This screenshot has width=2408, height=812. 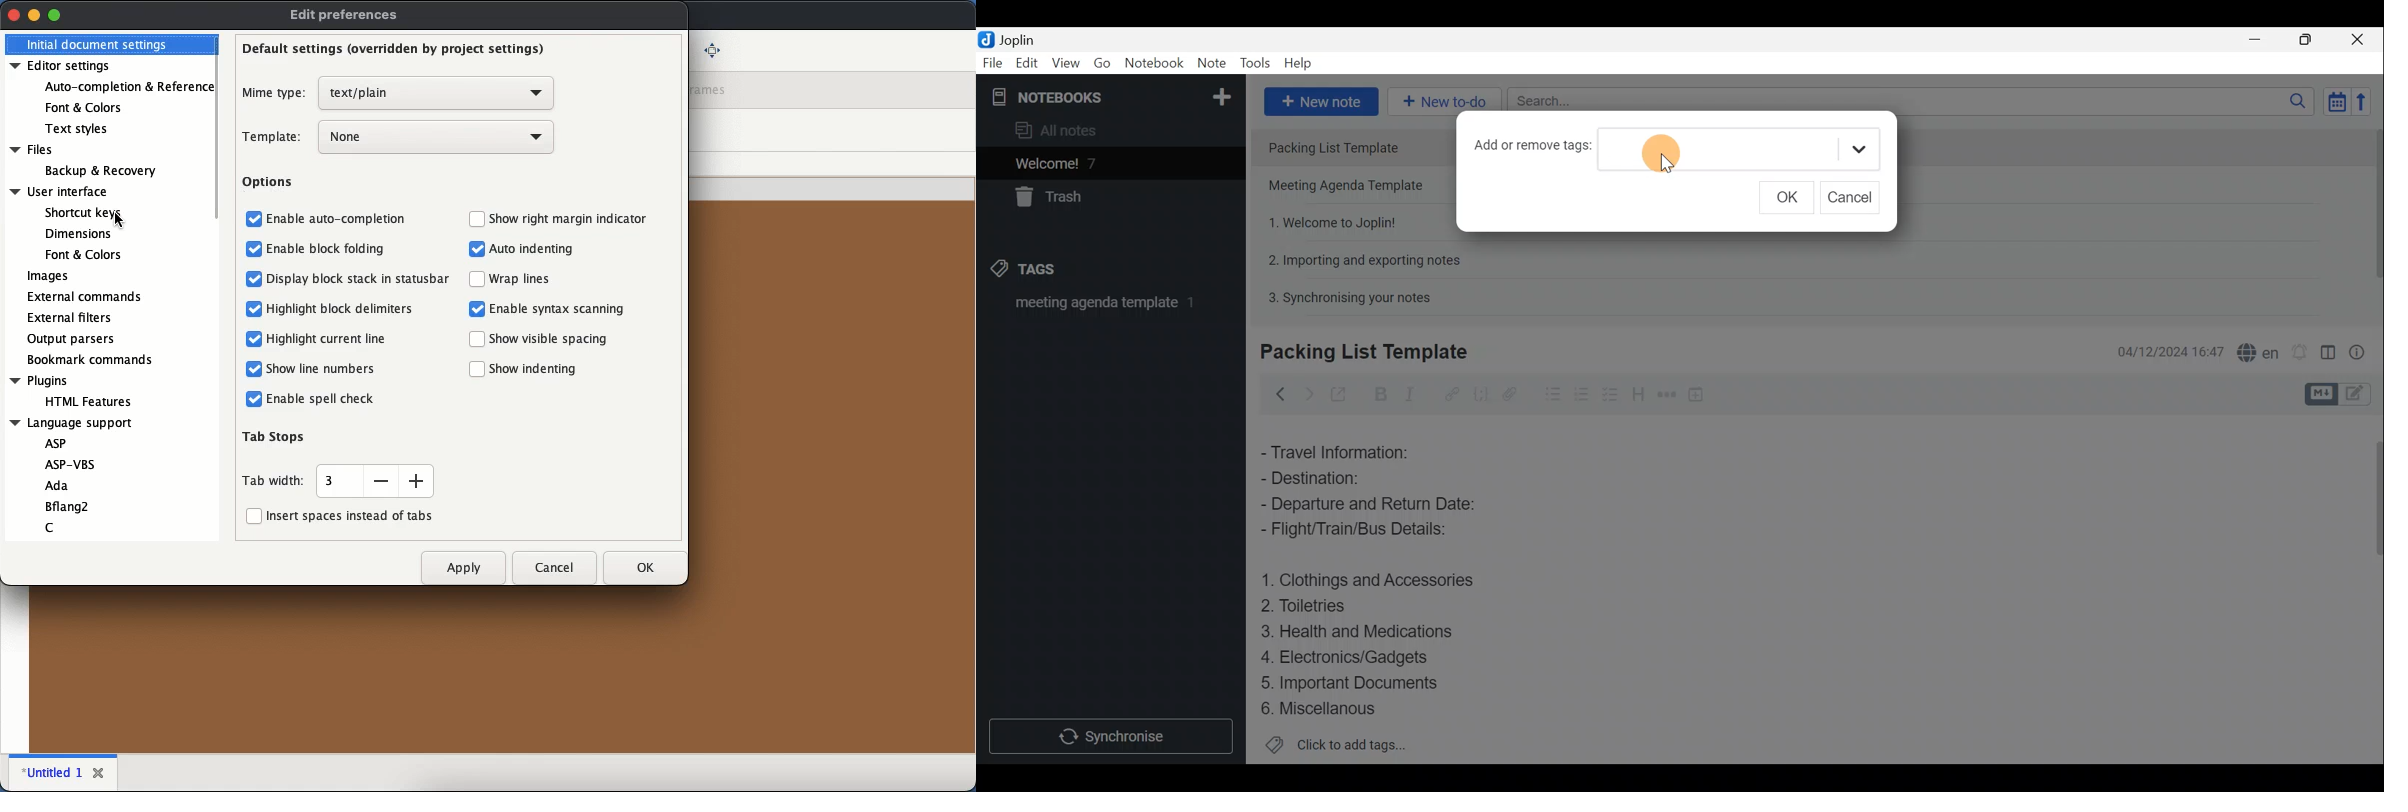 What do you see at coordinates (1313, 609) in the screenshot?
I see `Toiletries` at bounding box center [1313, 609].